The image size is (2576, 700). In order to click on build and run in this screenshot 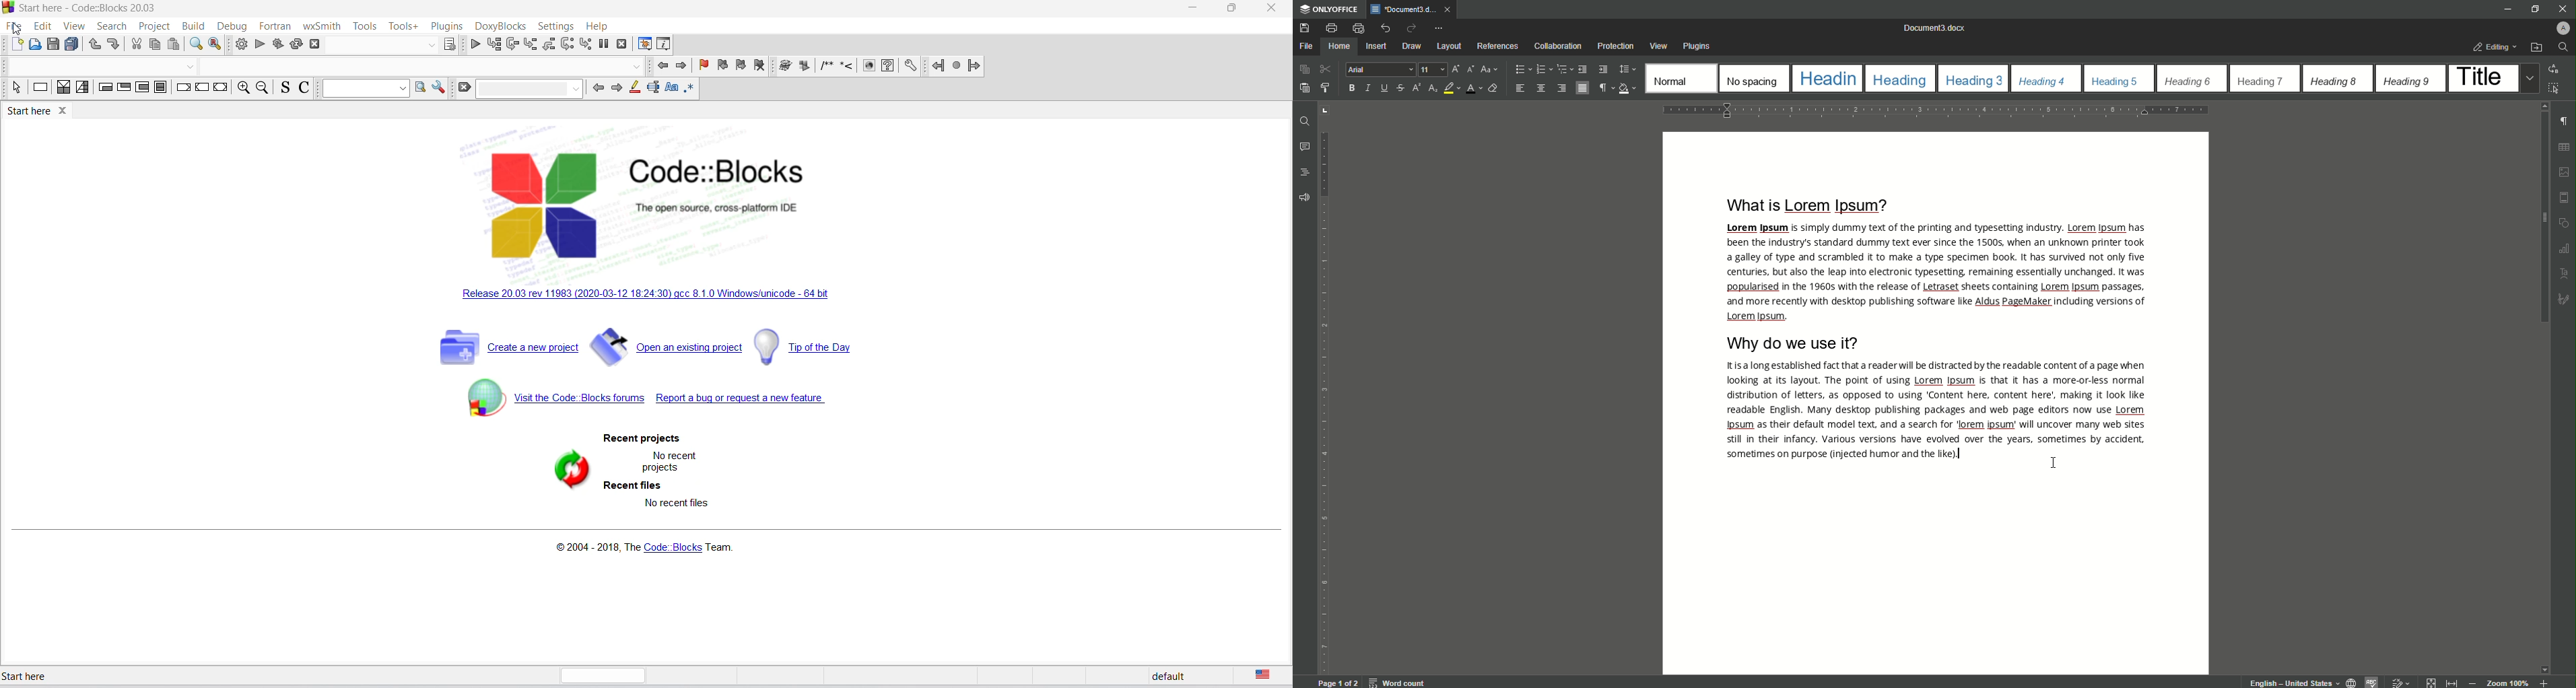, I will do `click(276, 46)`.